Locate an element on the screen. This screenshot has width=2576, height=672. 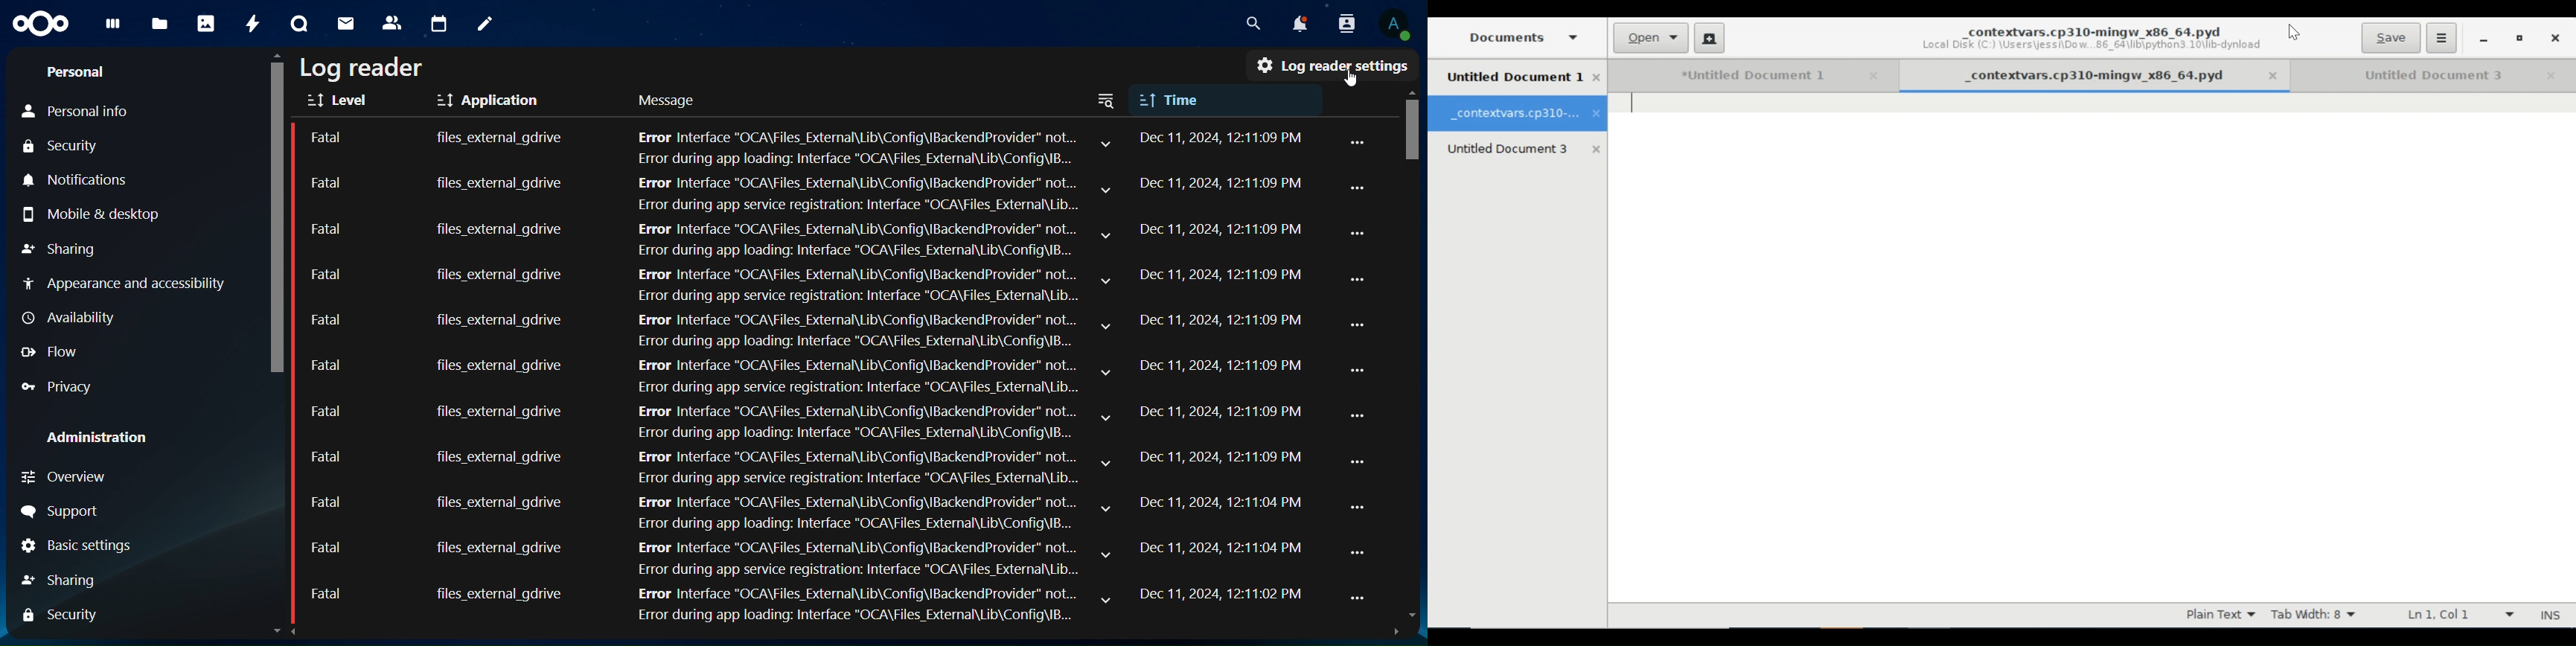
information about log level, application, it's message and time details is located at coordinates (816, 372).